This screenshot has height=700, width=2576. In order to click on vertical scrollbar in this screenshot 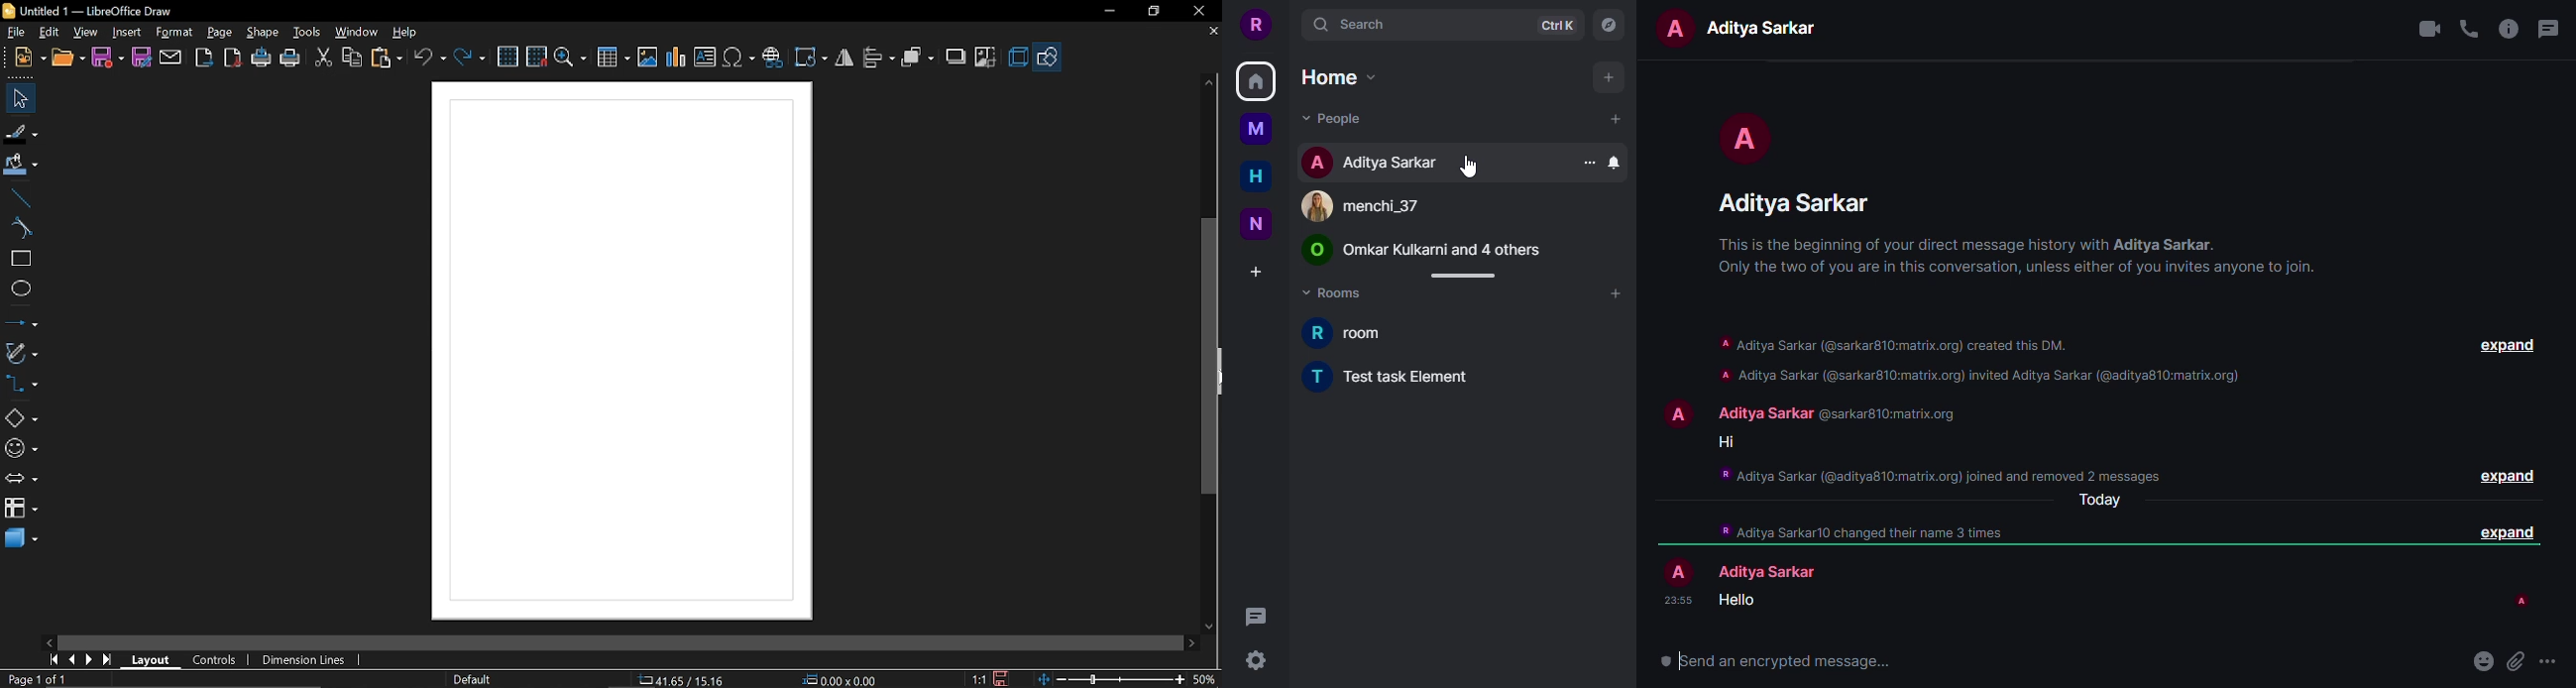, I will do `click(1209, 357)`.